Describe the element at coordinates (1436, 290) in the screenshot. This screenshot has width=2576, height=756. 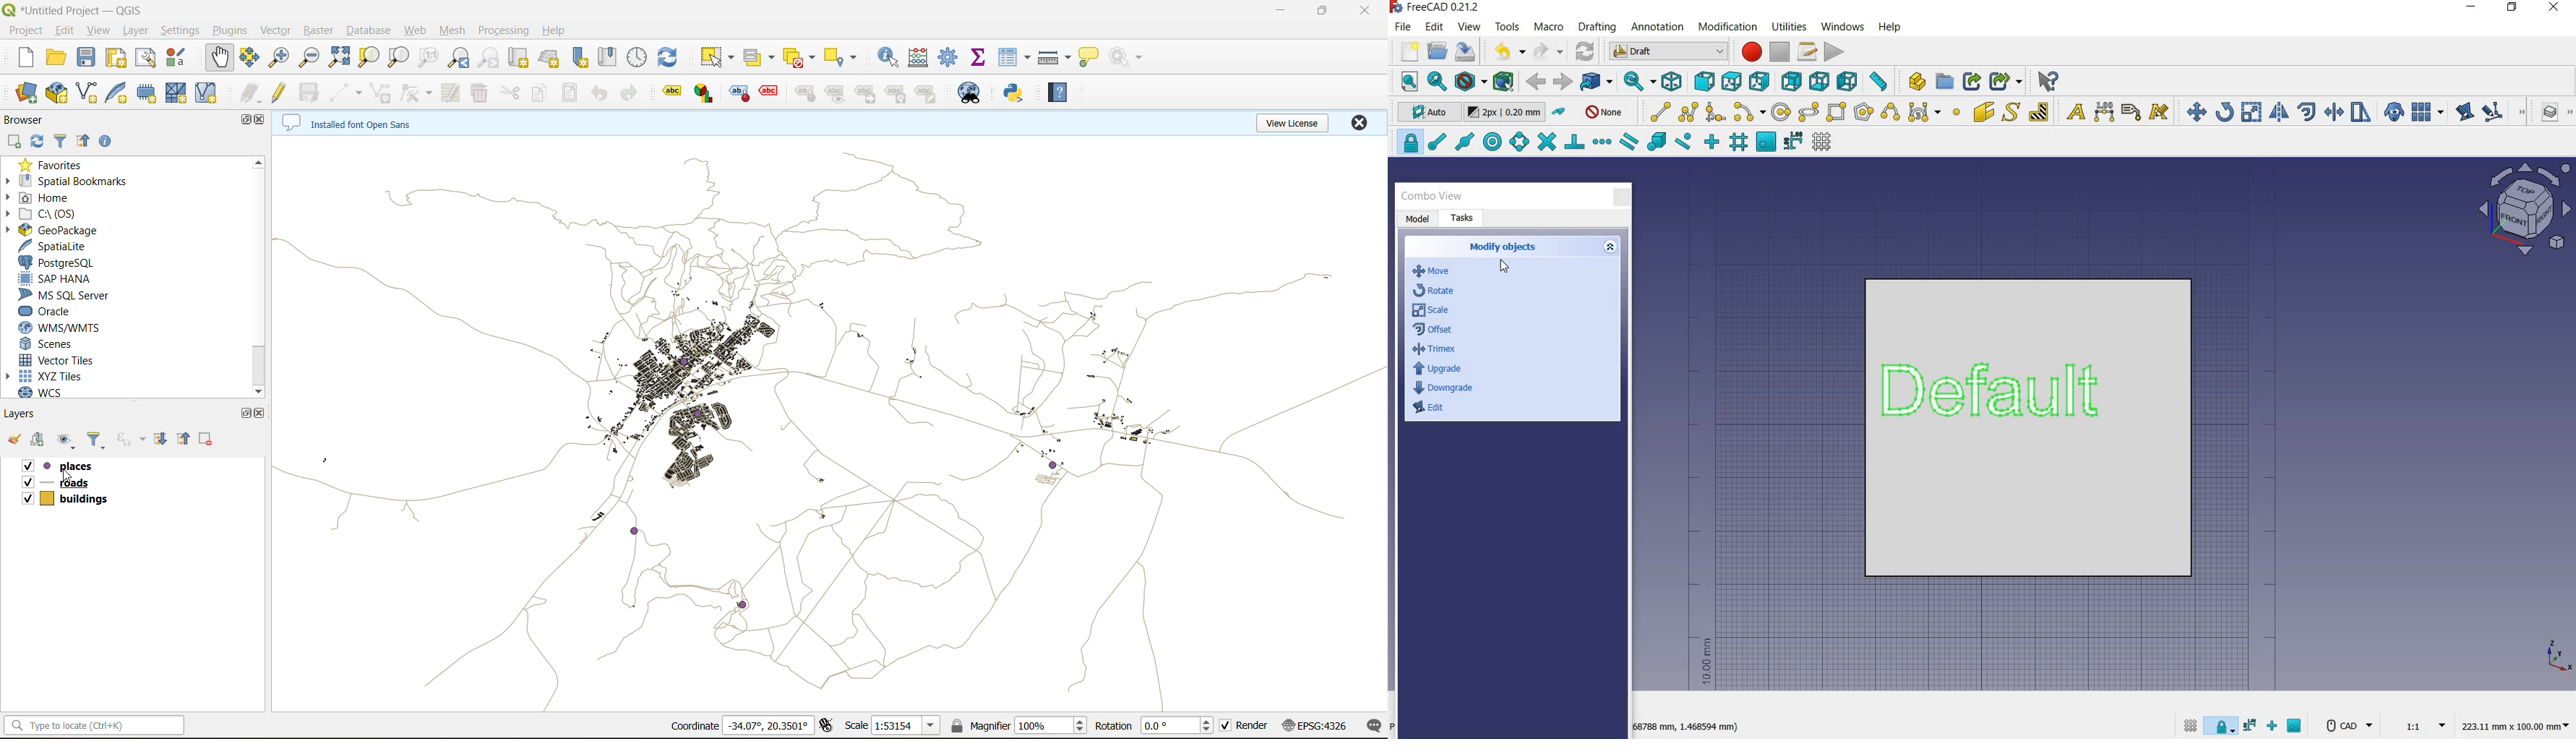
I see `rotate` at that location.